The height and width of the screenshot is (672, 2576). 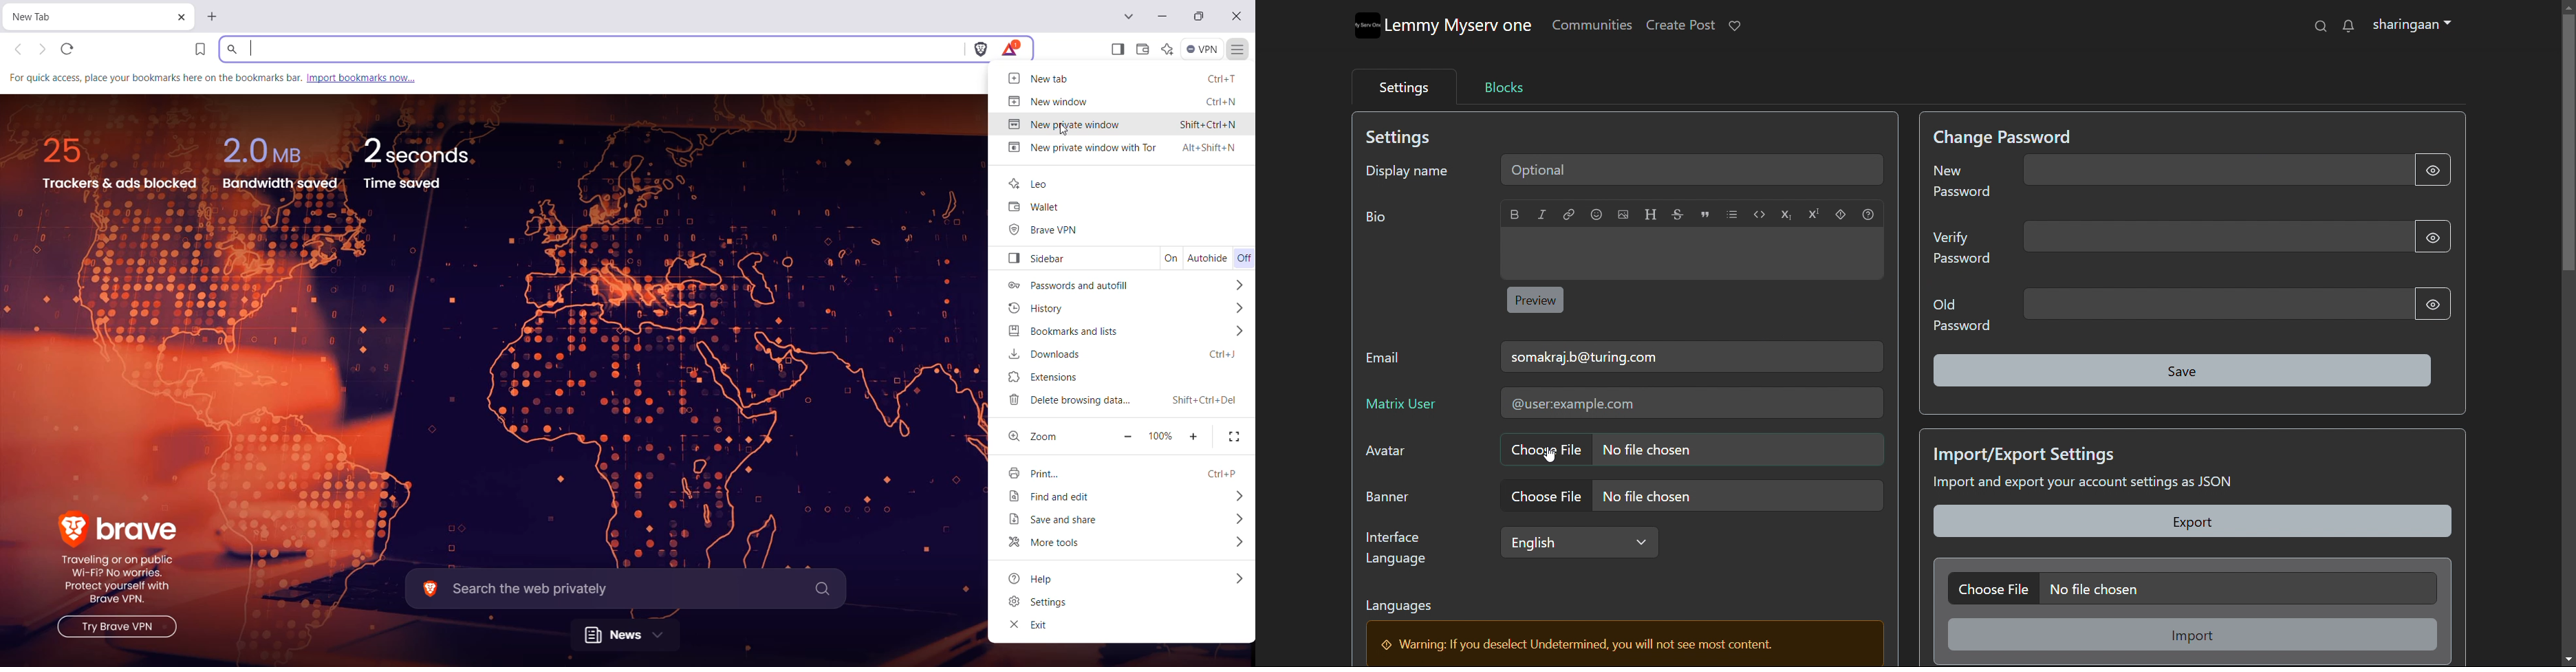 What do you see at coordinates (1734, 26) in the screenshot?
I see `donate to lemmy` at bounding box center [1734, 26].